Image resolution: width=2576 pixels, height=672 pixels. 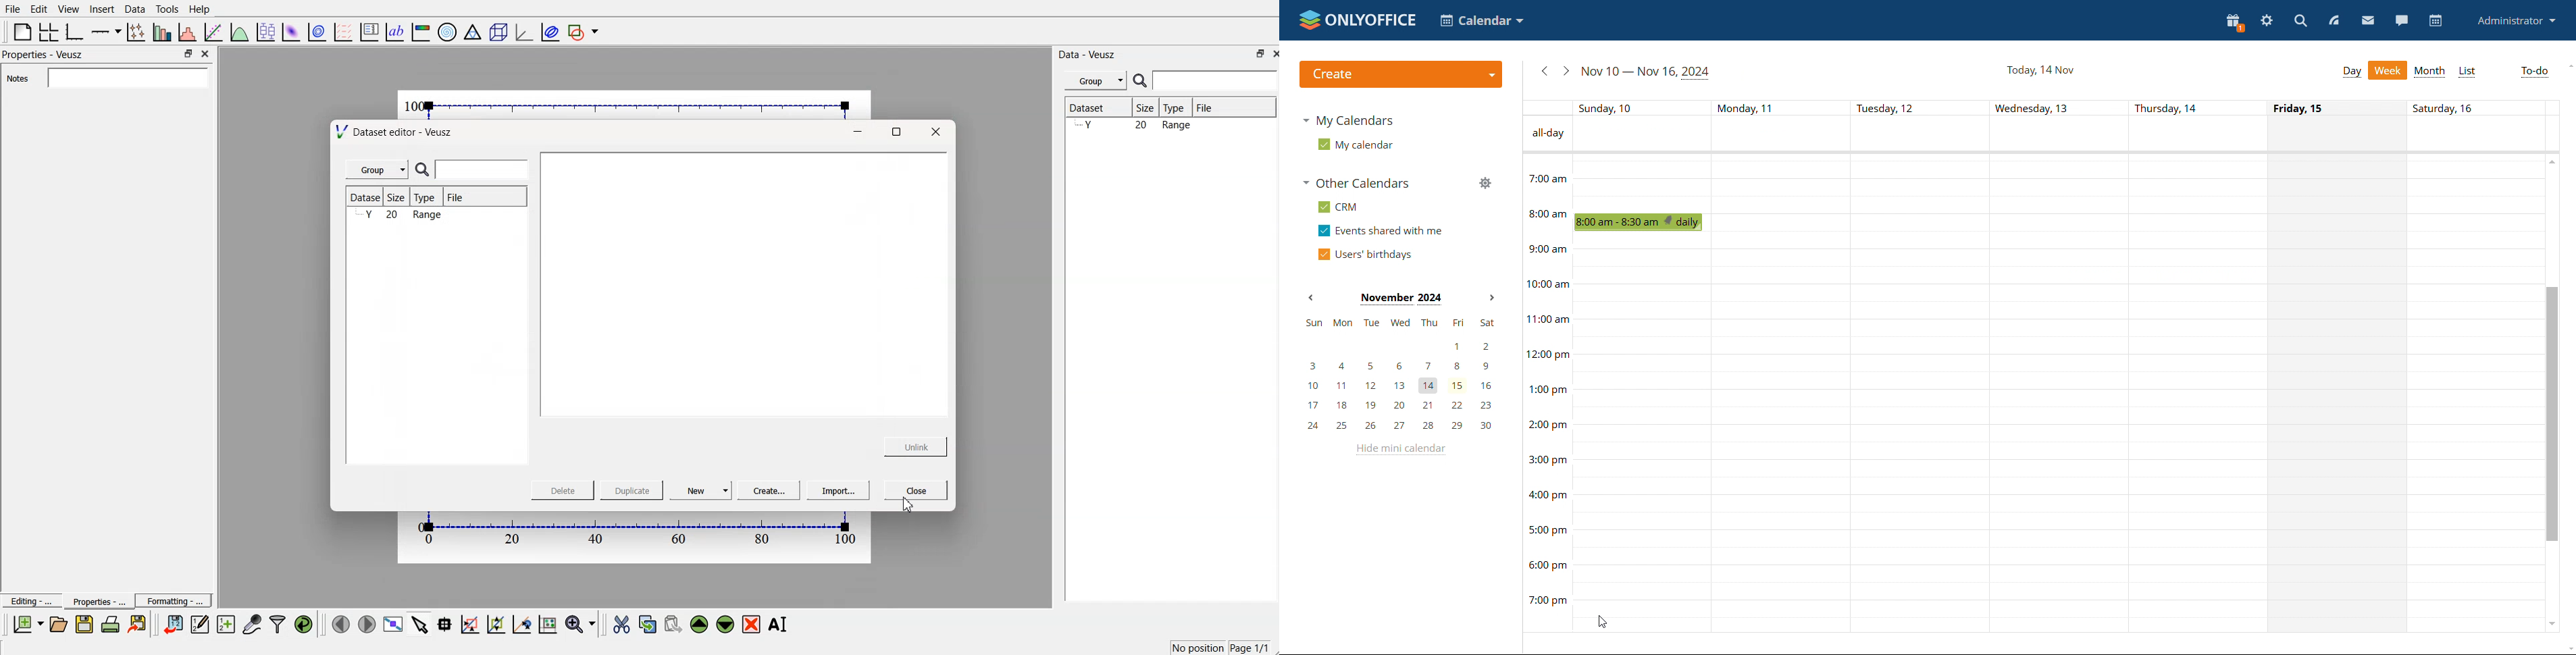 I want to click on Min/Max, so click(x=189, y=53).